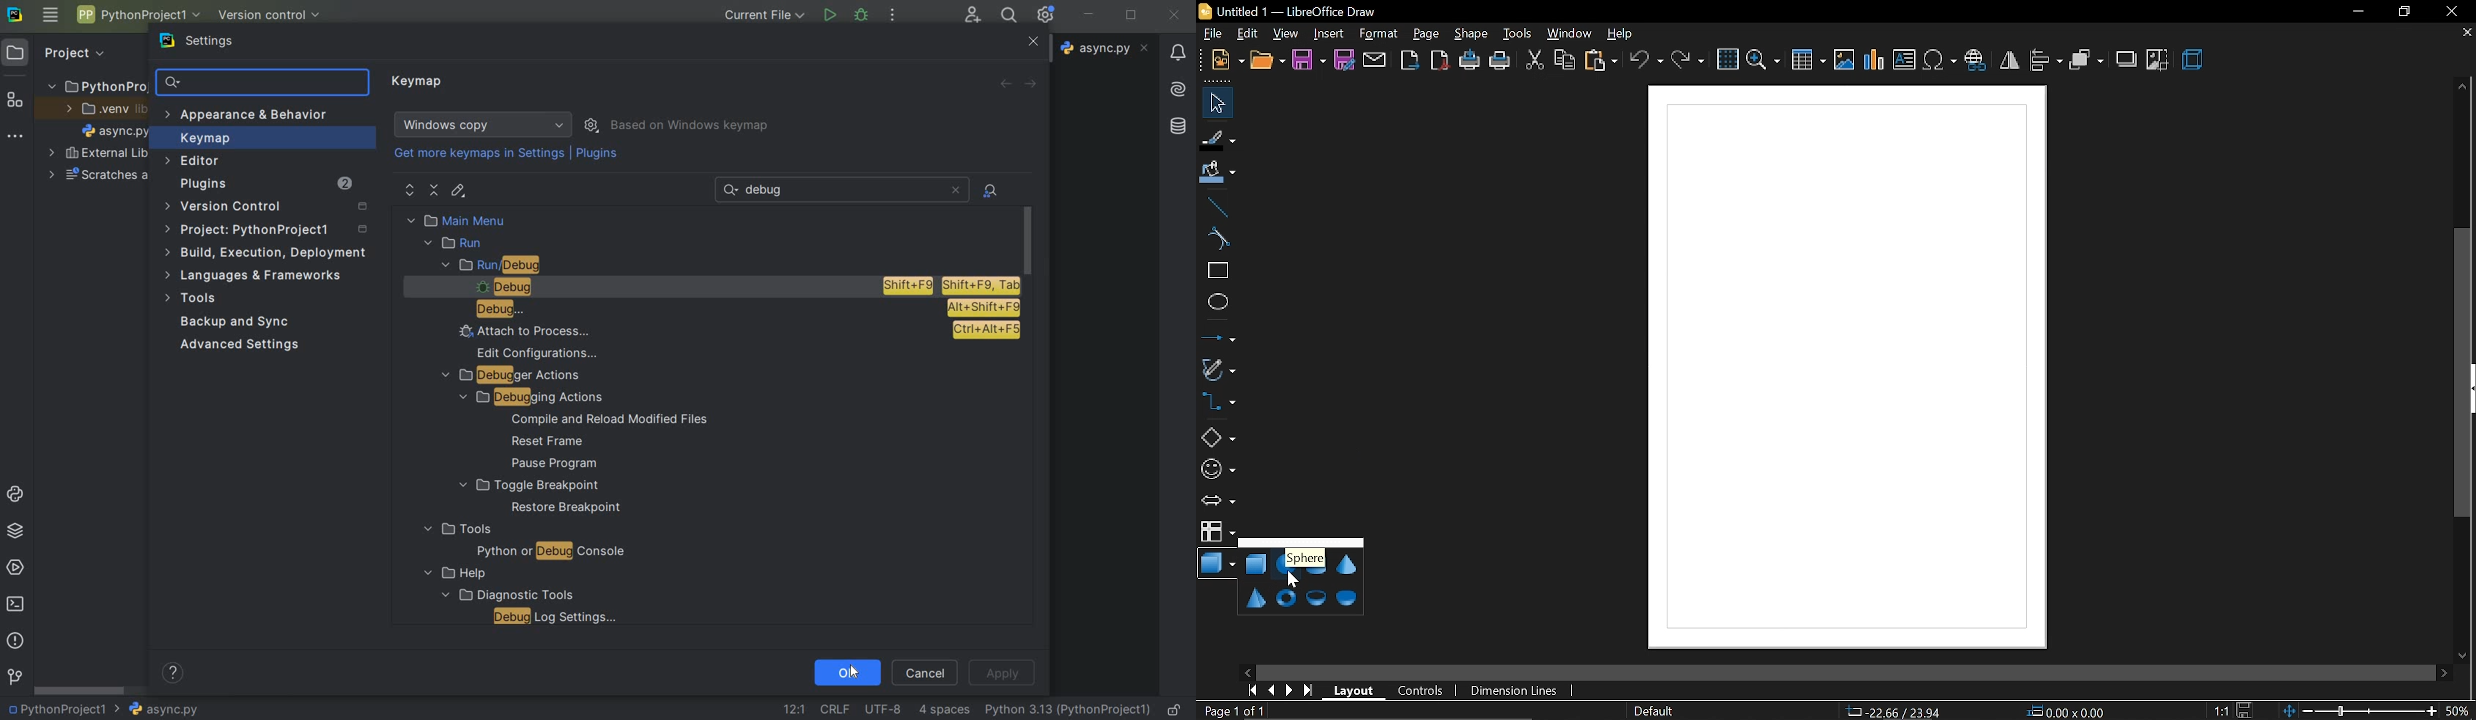 The width and height of the screenshot is (2492, 728). I want to click on 50%, so click(2460, 710).